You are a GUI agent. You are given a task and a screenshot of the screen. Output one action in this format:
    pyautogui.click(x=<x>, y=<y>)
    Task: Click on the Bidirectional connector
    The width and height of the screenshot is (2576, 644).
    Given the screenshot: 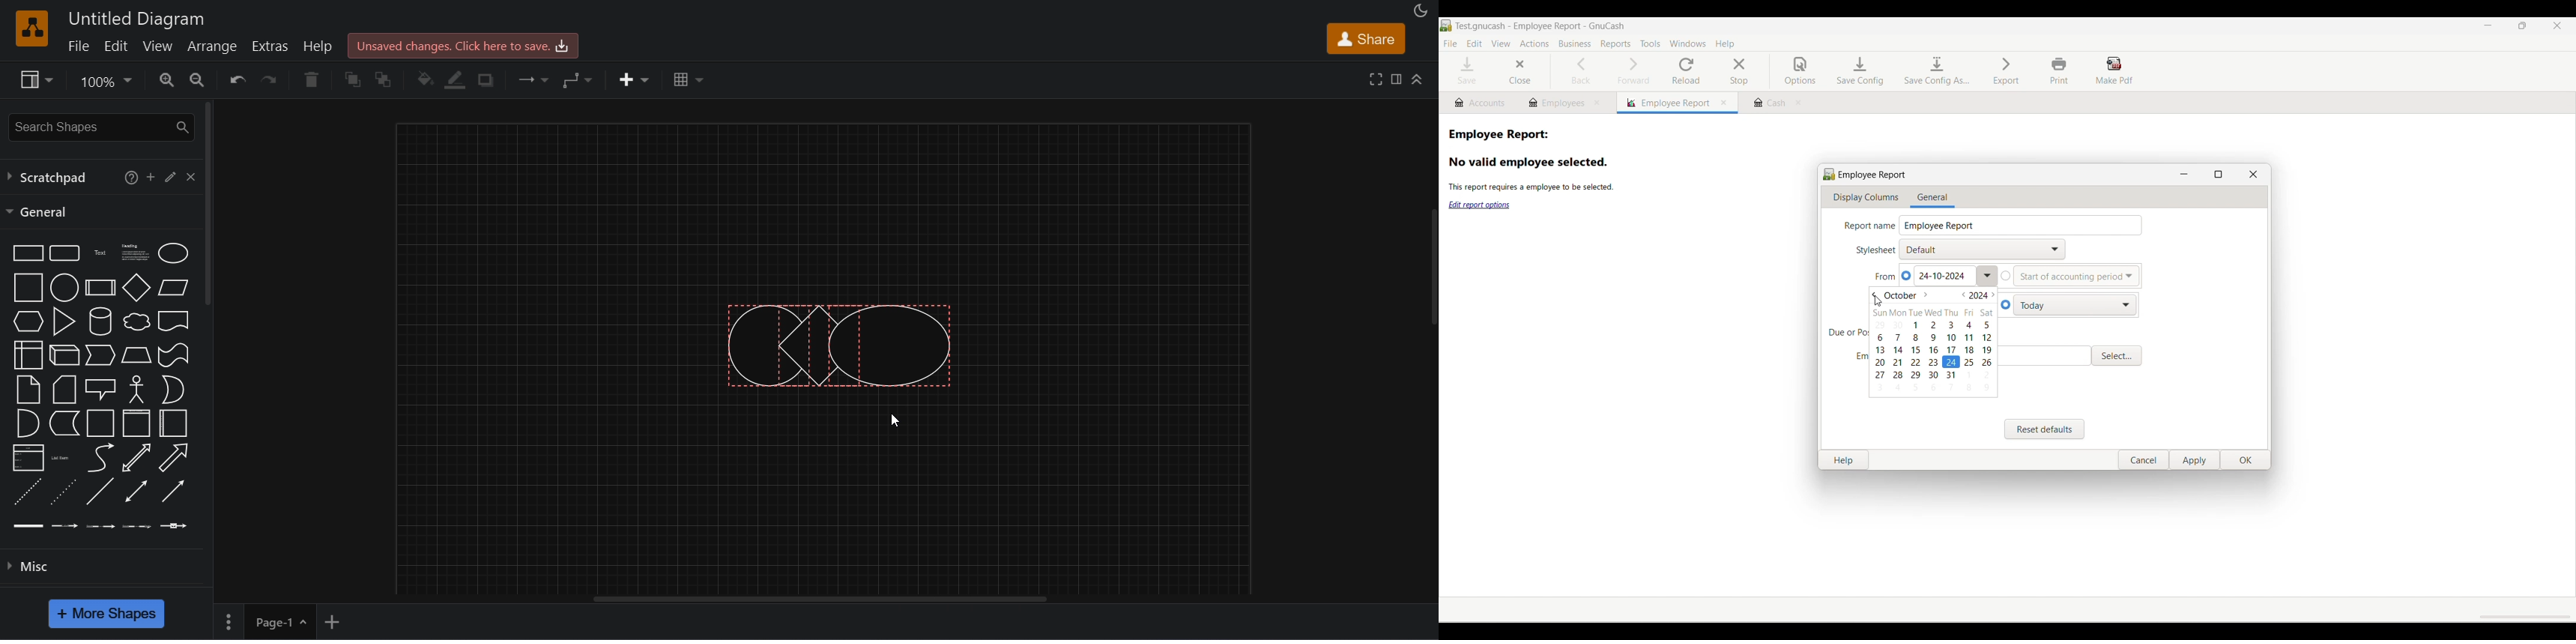 What is the action you would take?
    pyautogui.click(x=136, y=491)
    